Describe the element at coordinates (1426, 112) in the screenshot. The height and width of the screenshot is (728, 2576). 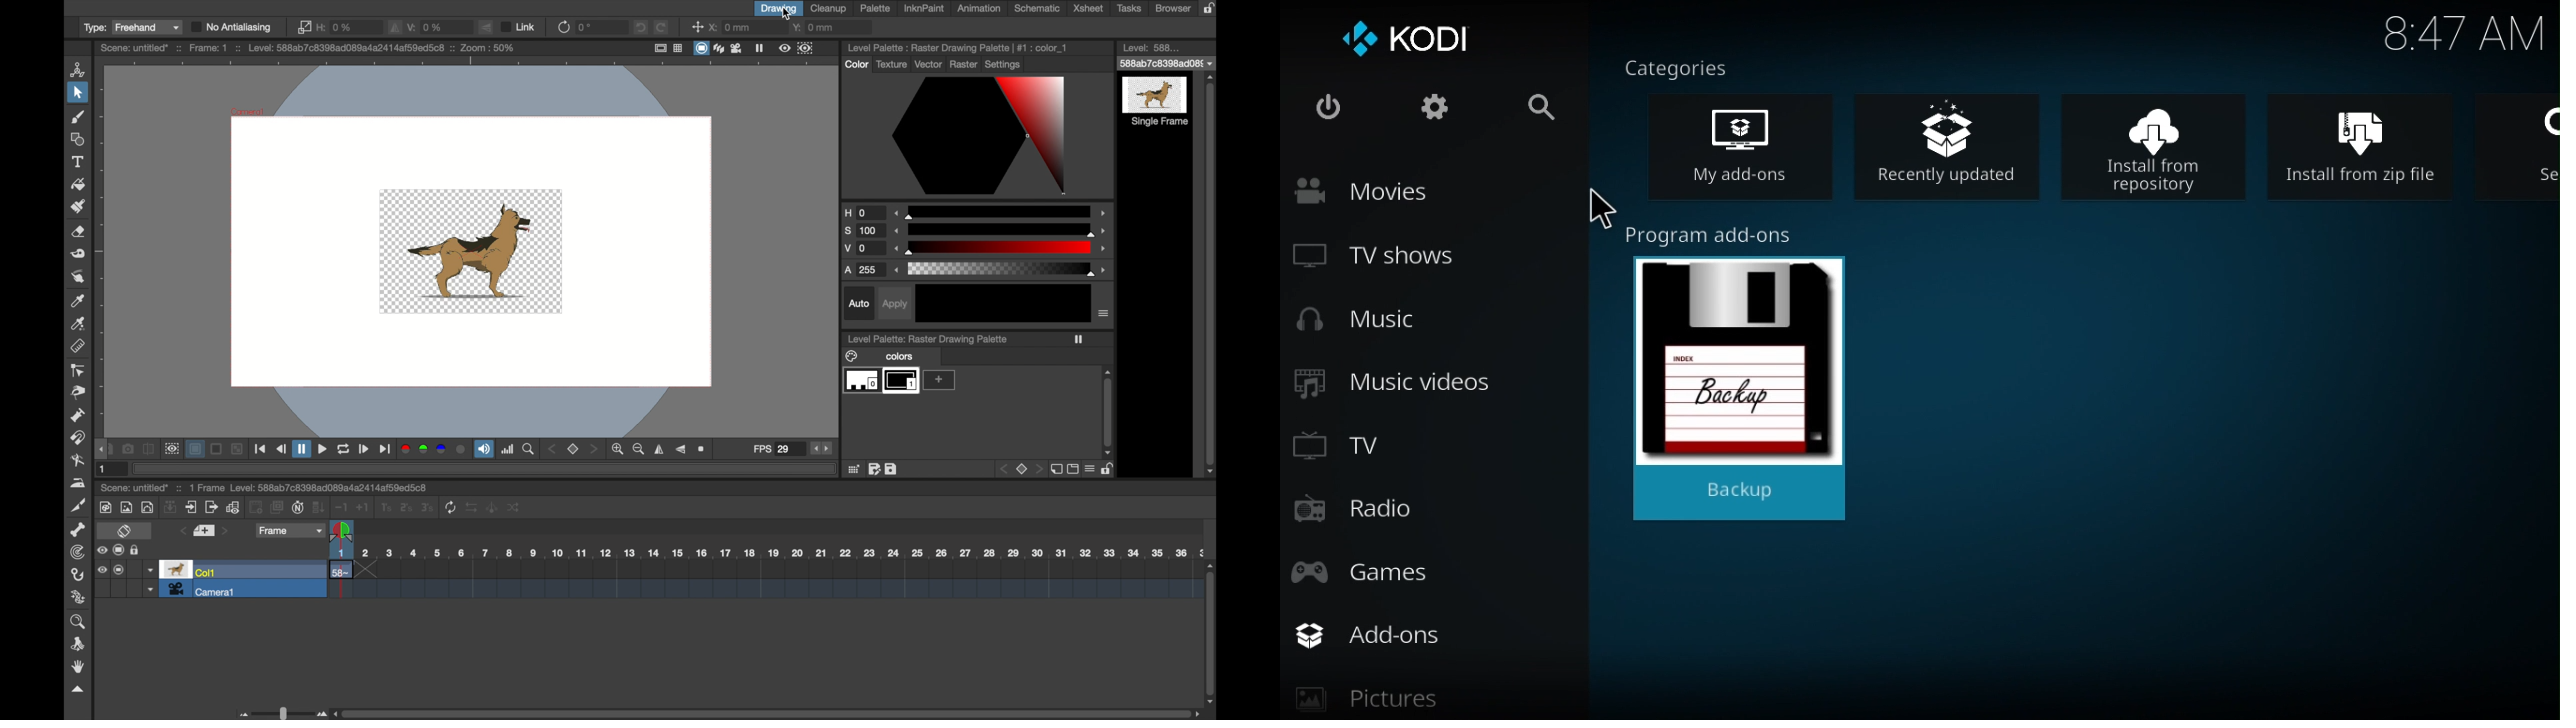
I see `Settings` at that location.